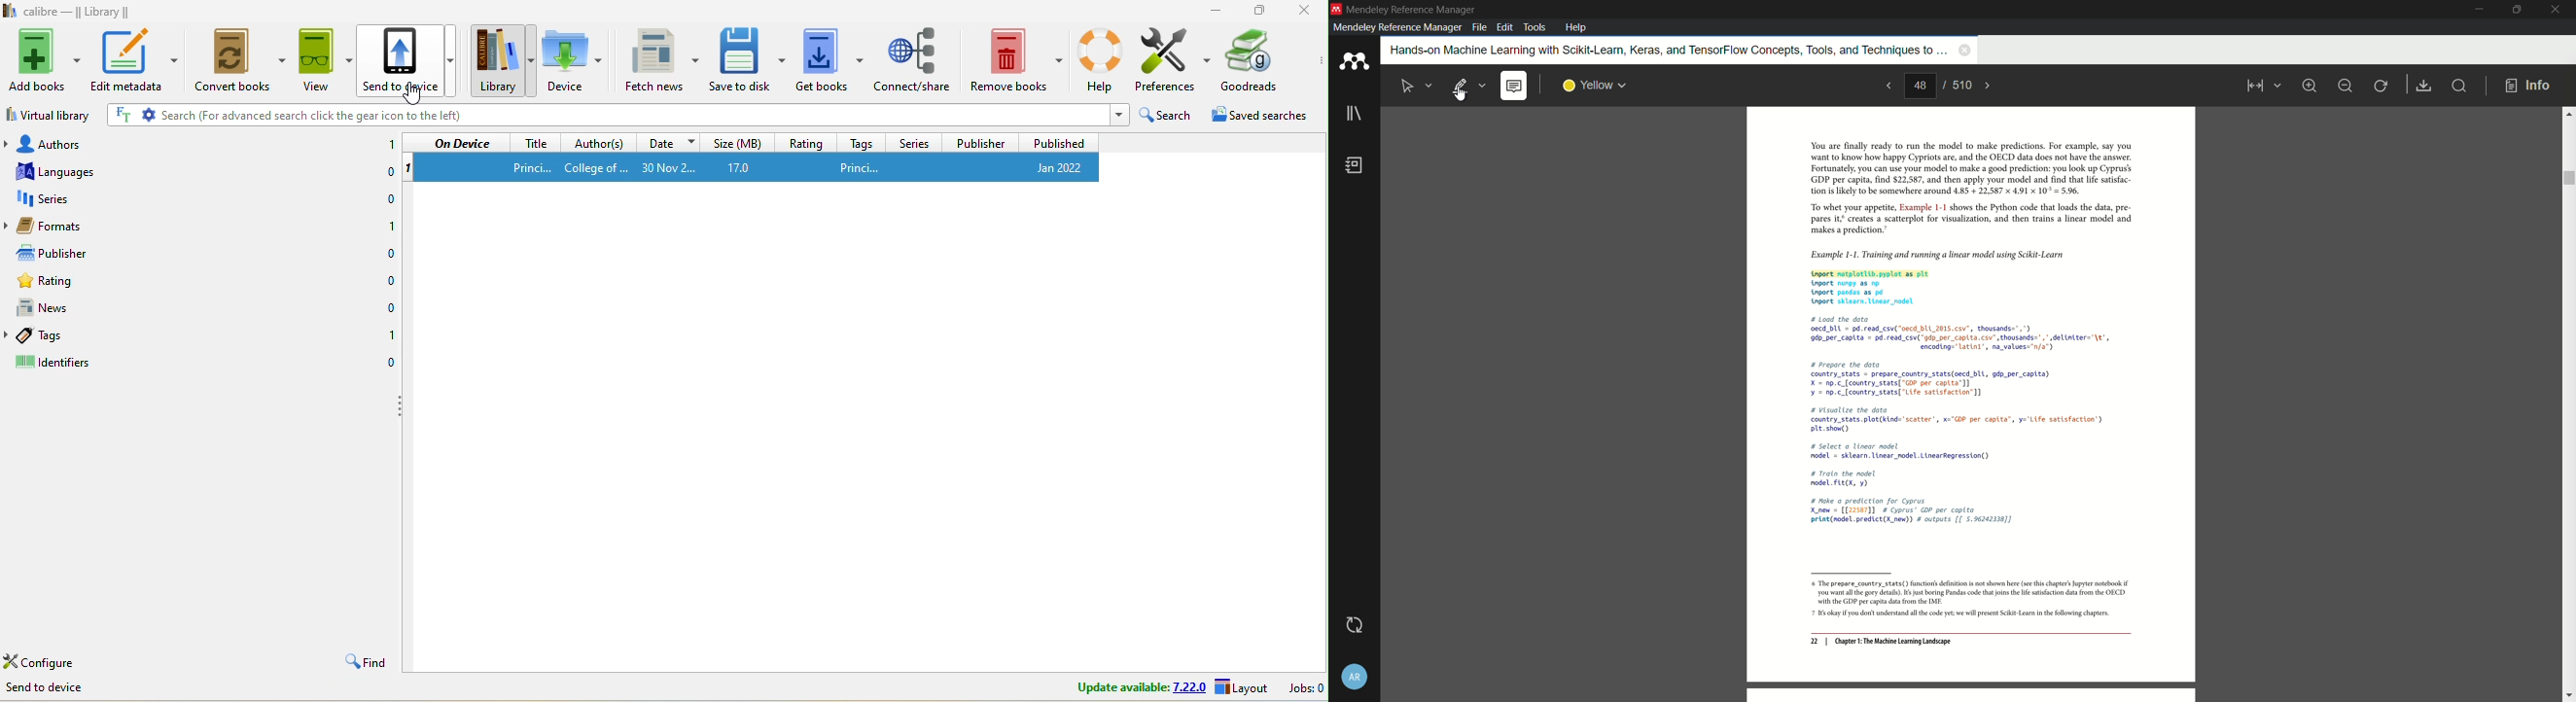 The image size is (2576, 728). What do you see at coordinates (809, 142) in the screenshot?
I see `rating` at bounding box center [809, 142].